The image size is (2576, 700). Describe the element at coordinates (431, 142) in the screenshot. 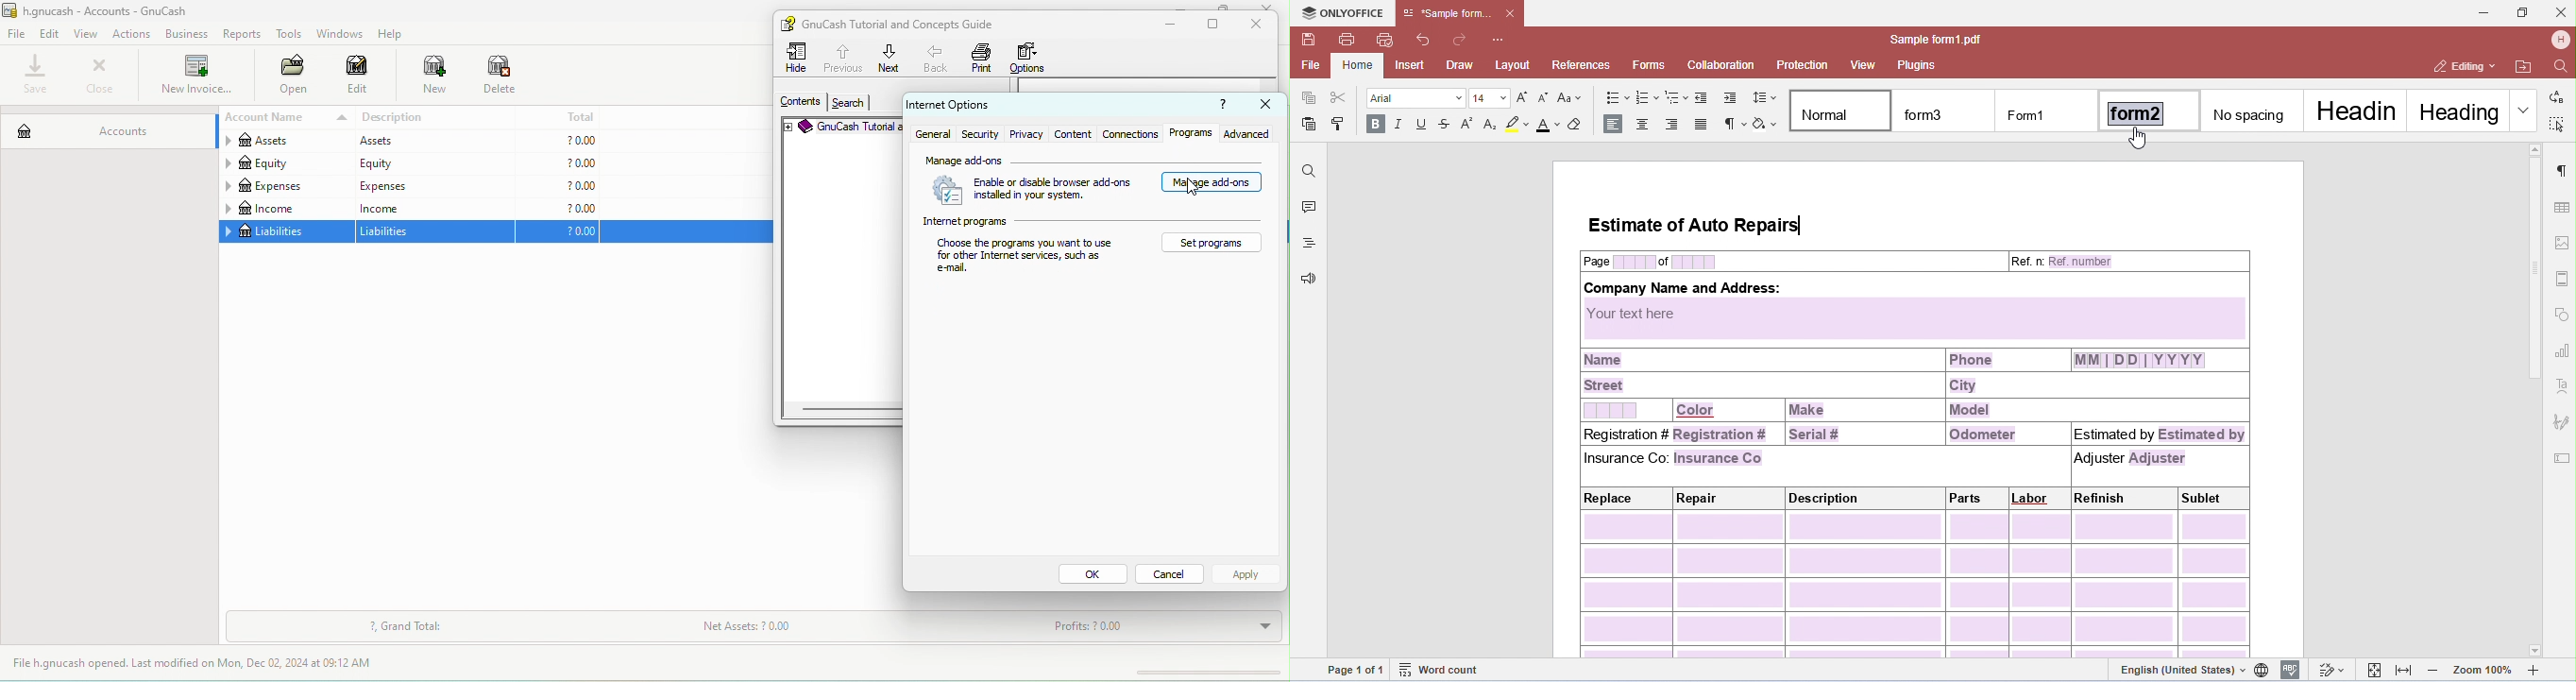

I see `assets` at that location.